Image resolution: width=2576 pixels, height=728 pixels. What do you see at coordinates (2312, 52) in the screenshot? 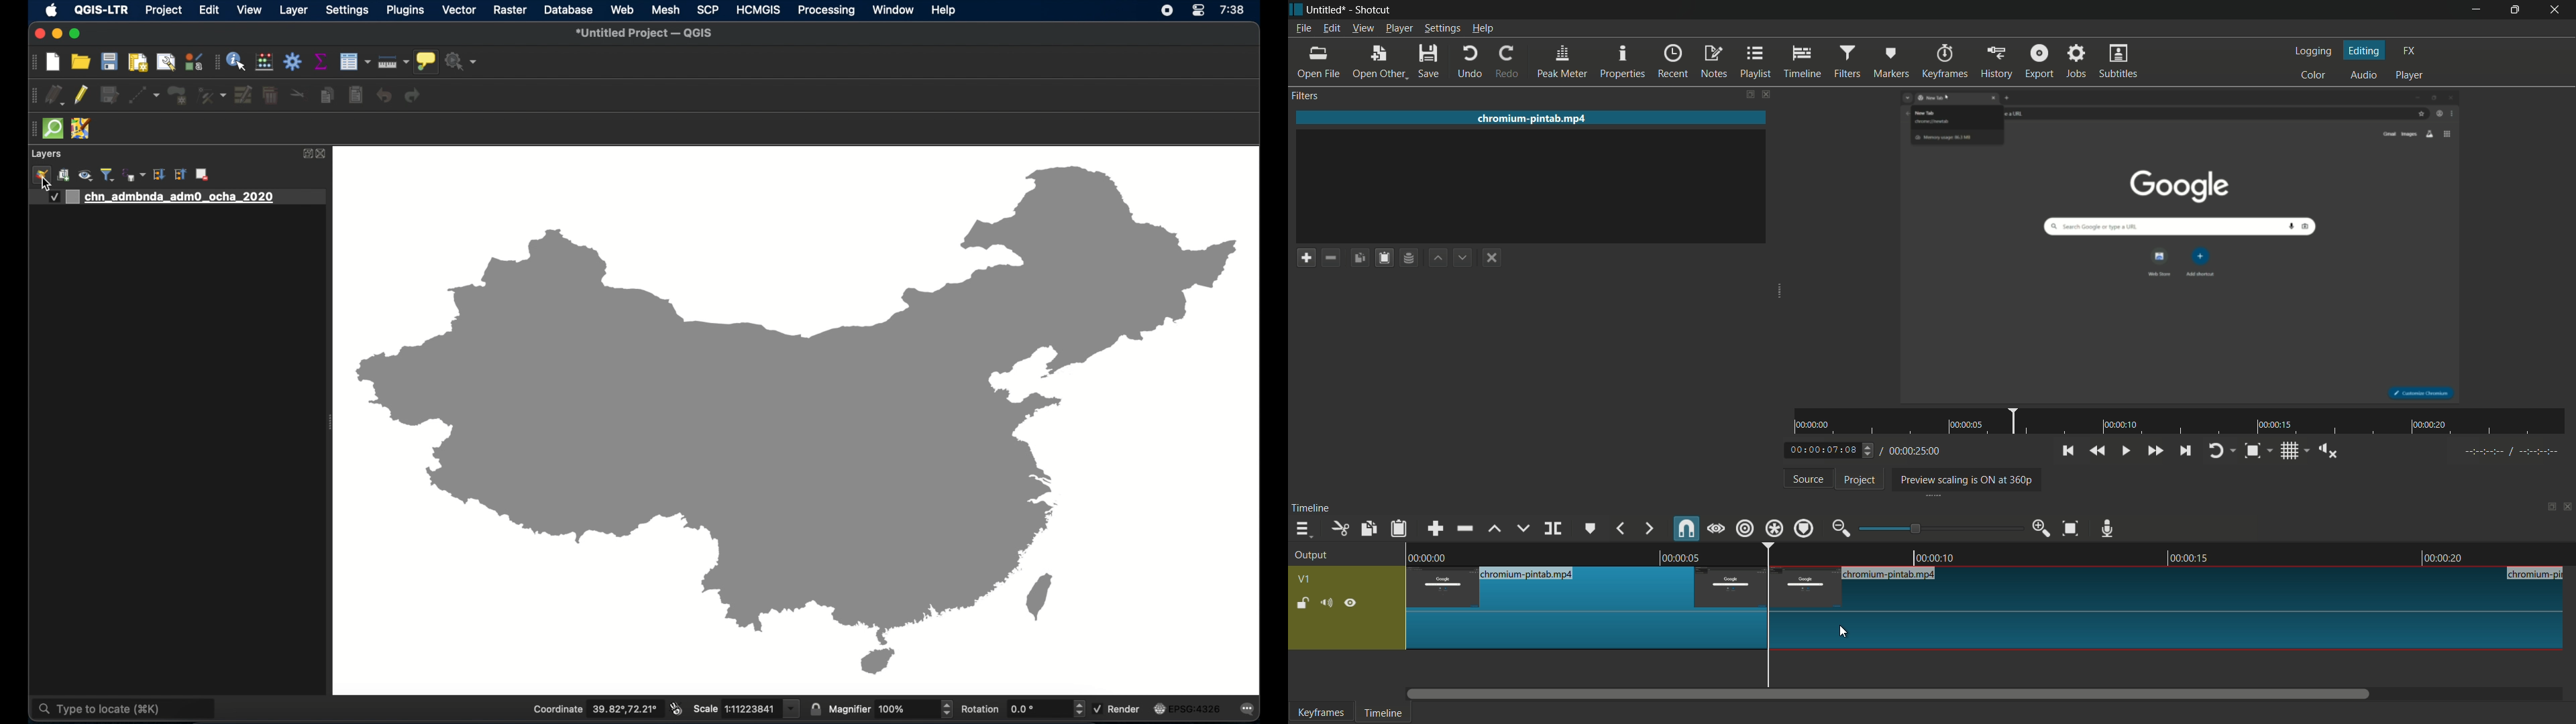
I see `logging` at bounding box center [2312, 52].